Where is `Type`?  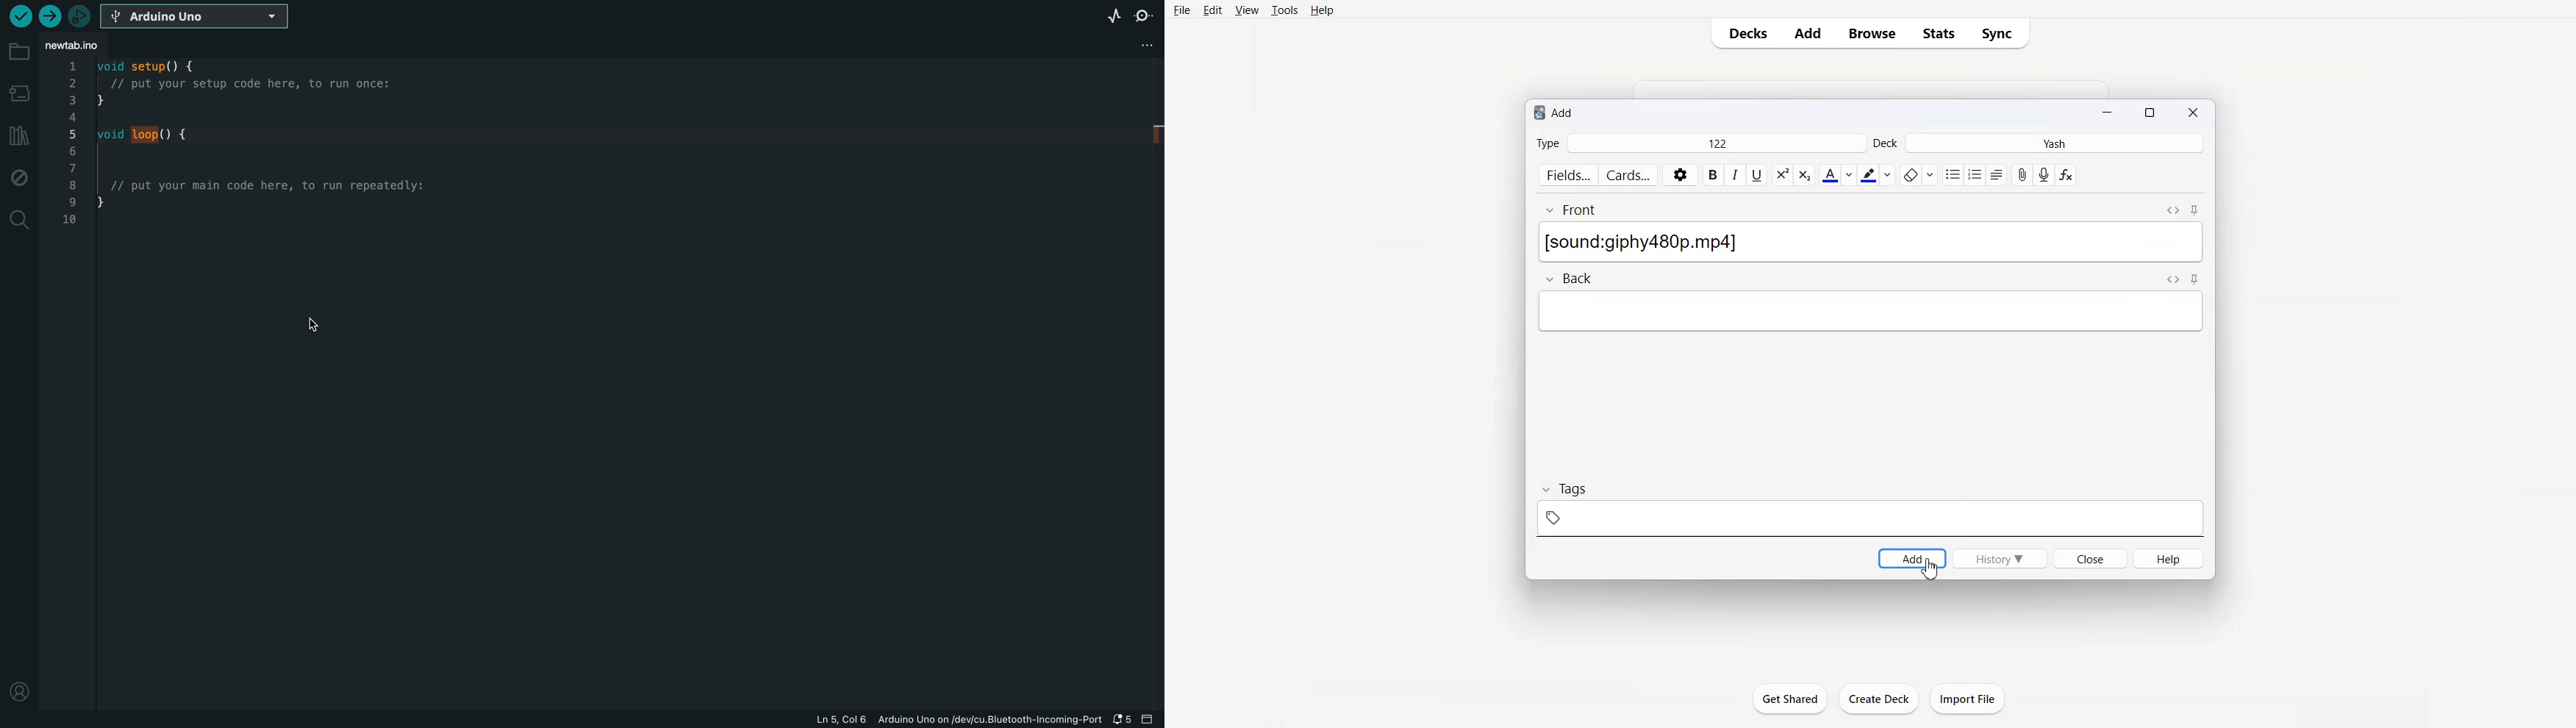 Type is located at coordinates (1548, 142).